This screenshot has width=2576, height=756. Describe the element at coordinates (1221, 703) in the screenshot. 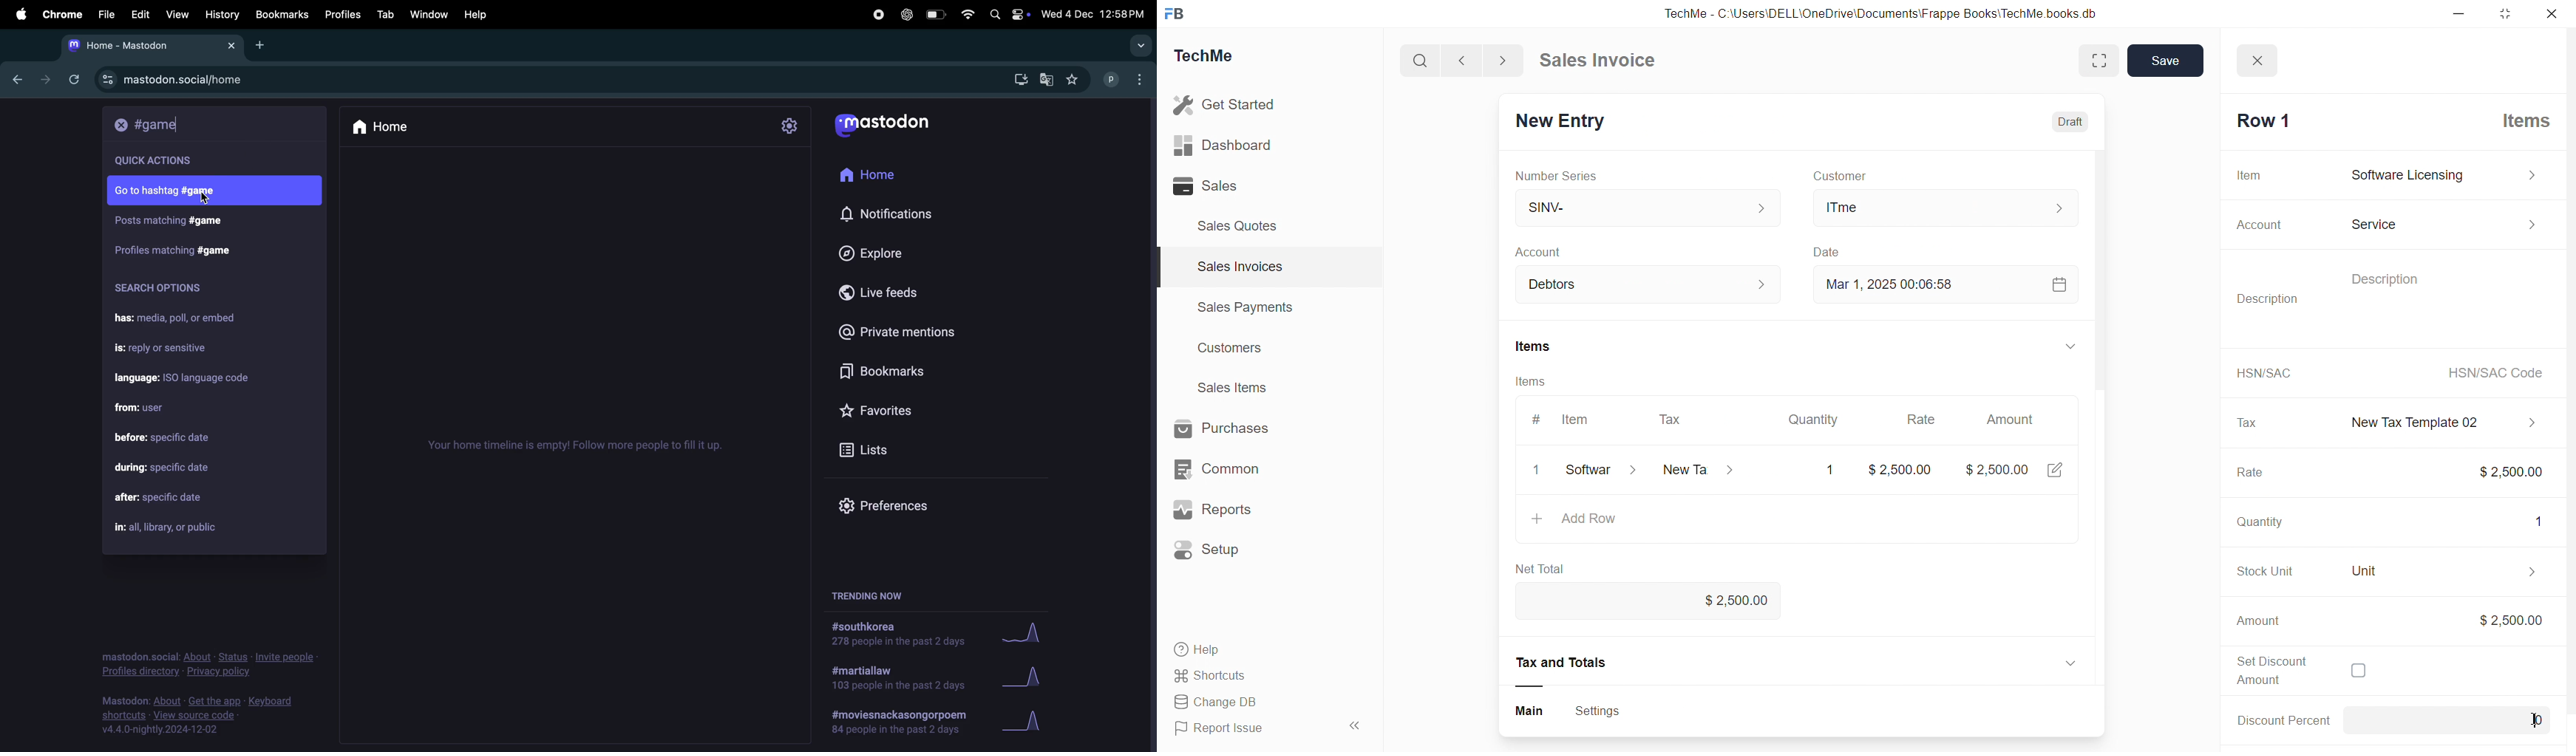

I see `B& Change DB` at that location.